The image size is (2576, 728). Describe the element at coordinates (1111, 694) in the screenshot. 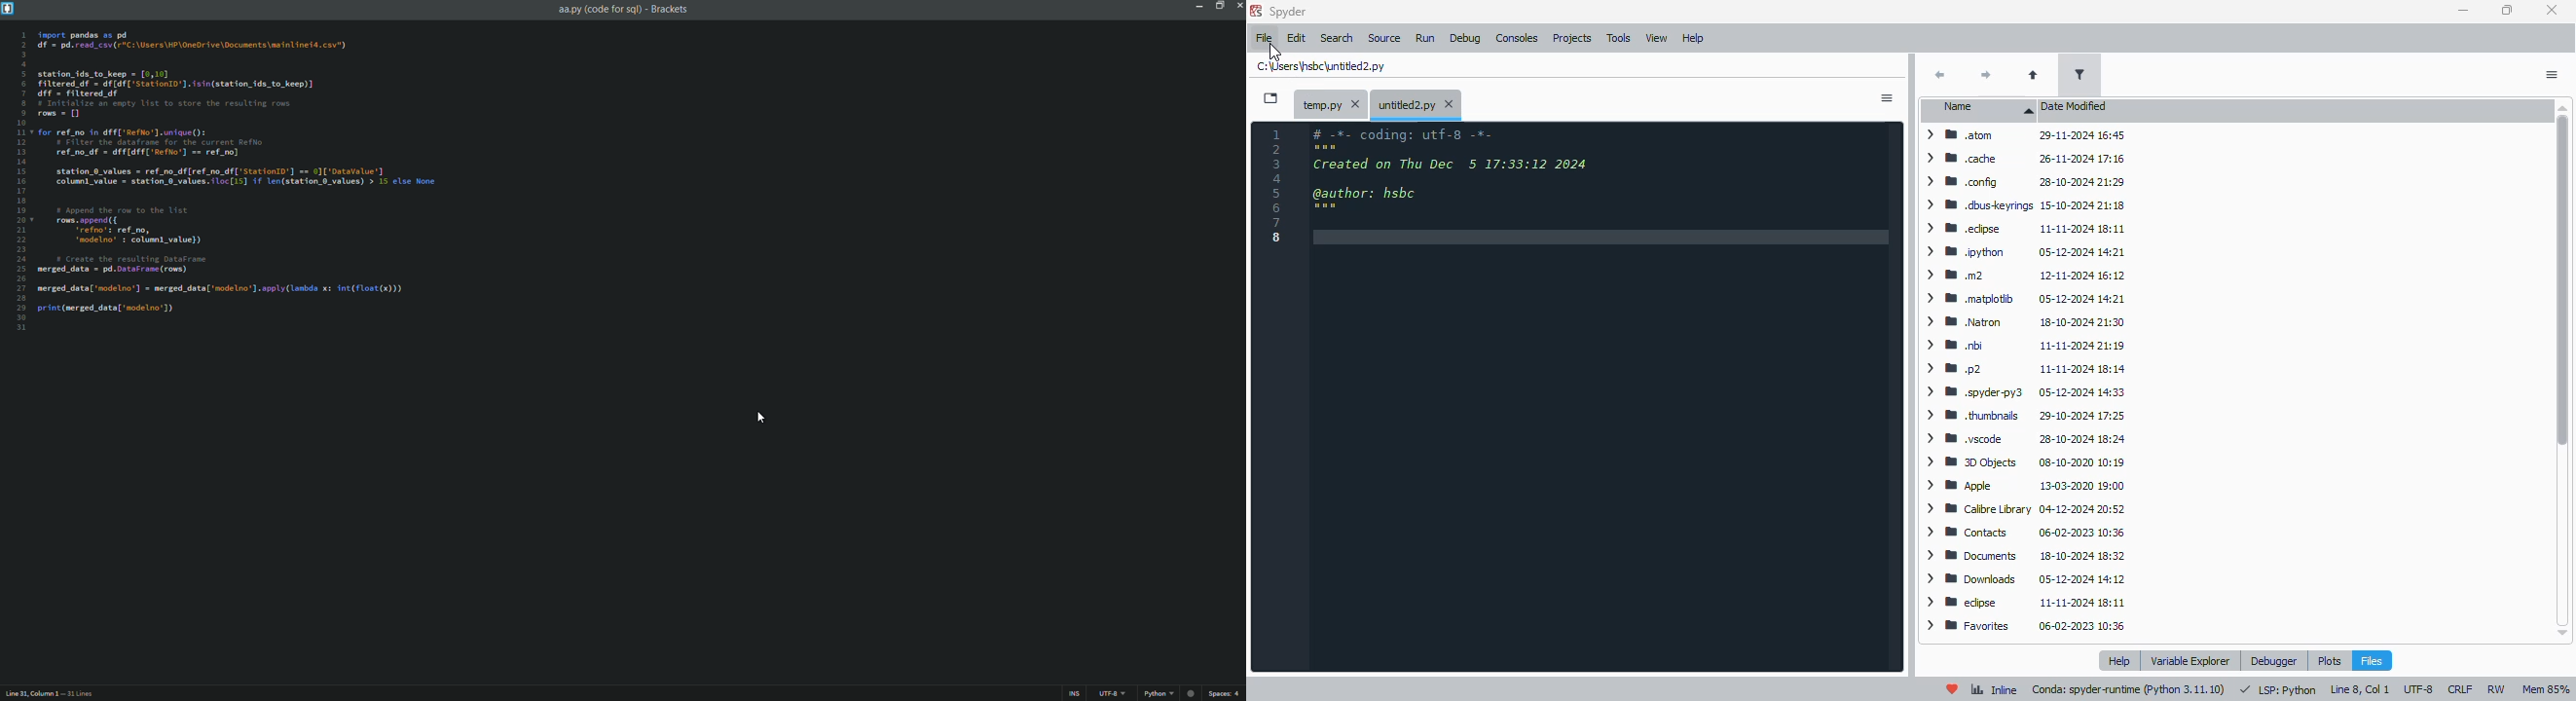

I see `file encoding` at that location.